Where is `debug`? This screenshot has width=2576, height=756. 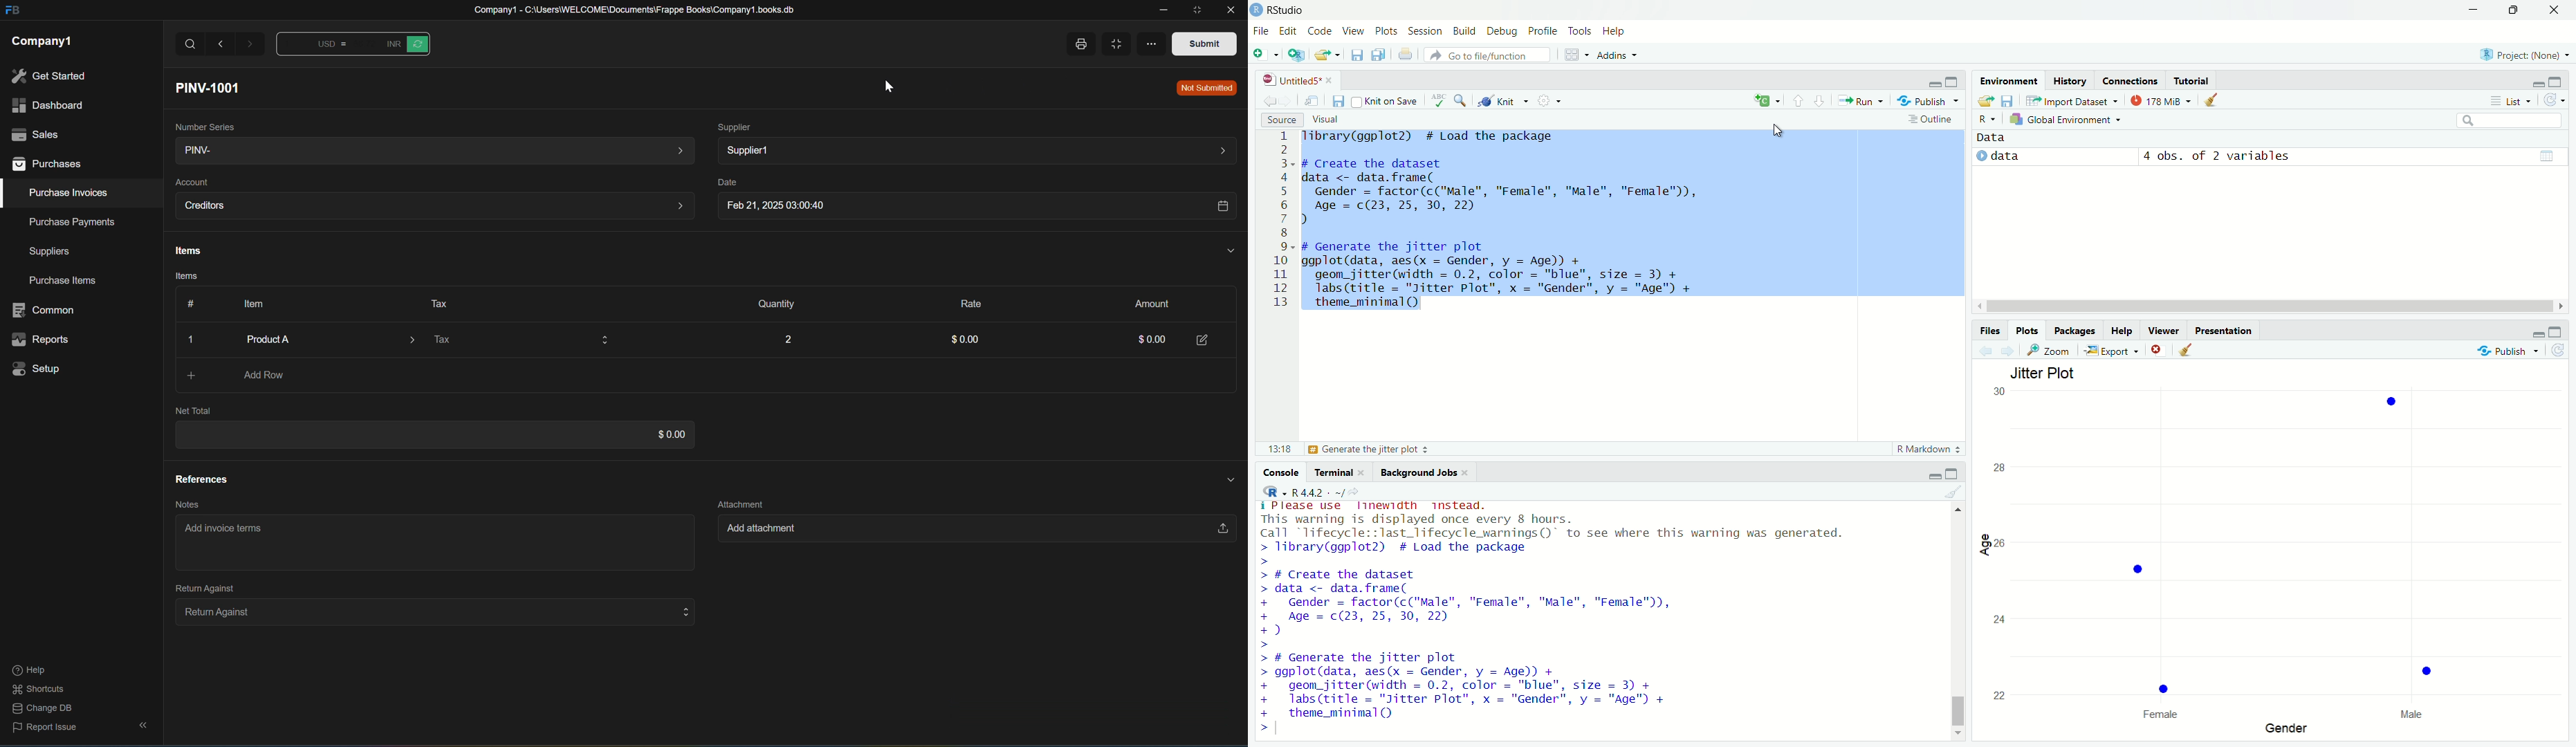
debug is located at coordinates (1503, 29).